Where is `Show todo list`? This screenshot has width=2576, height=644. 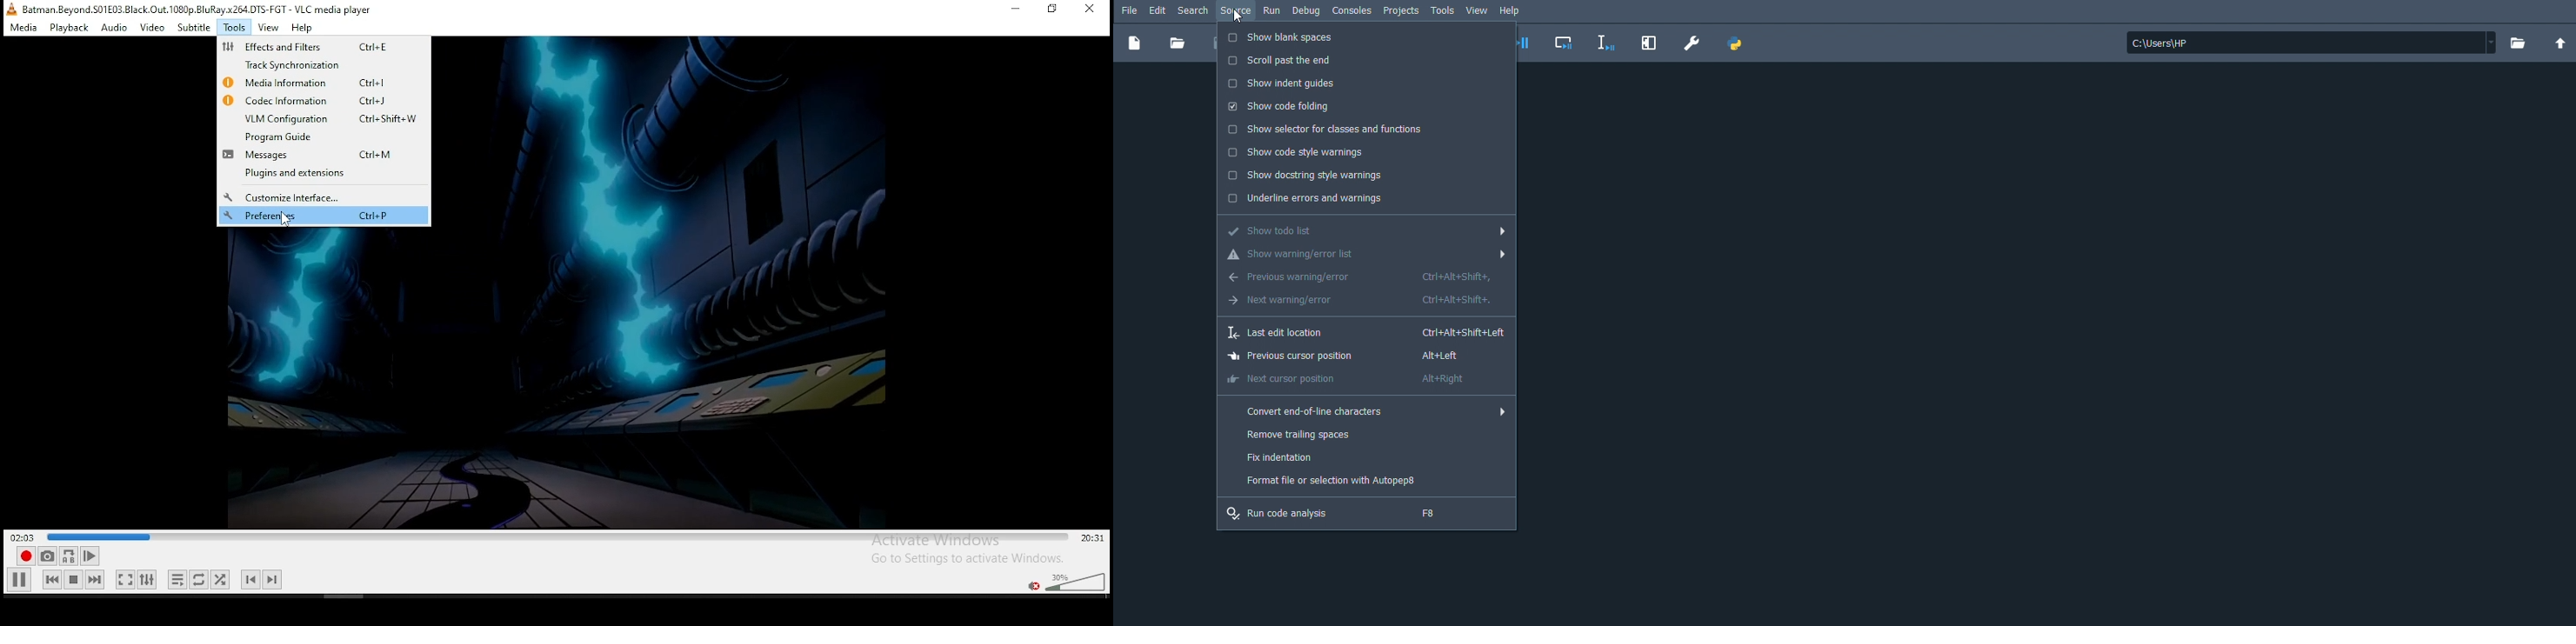 Show todo list is located at coordinates (1364, 235).